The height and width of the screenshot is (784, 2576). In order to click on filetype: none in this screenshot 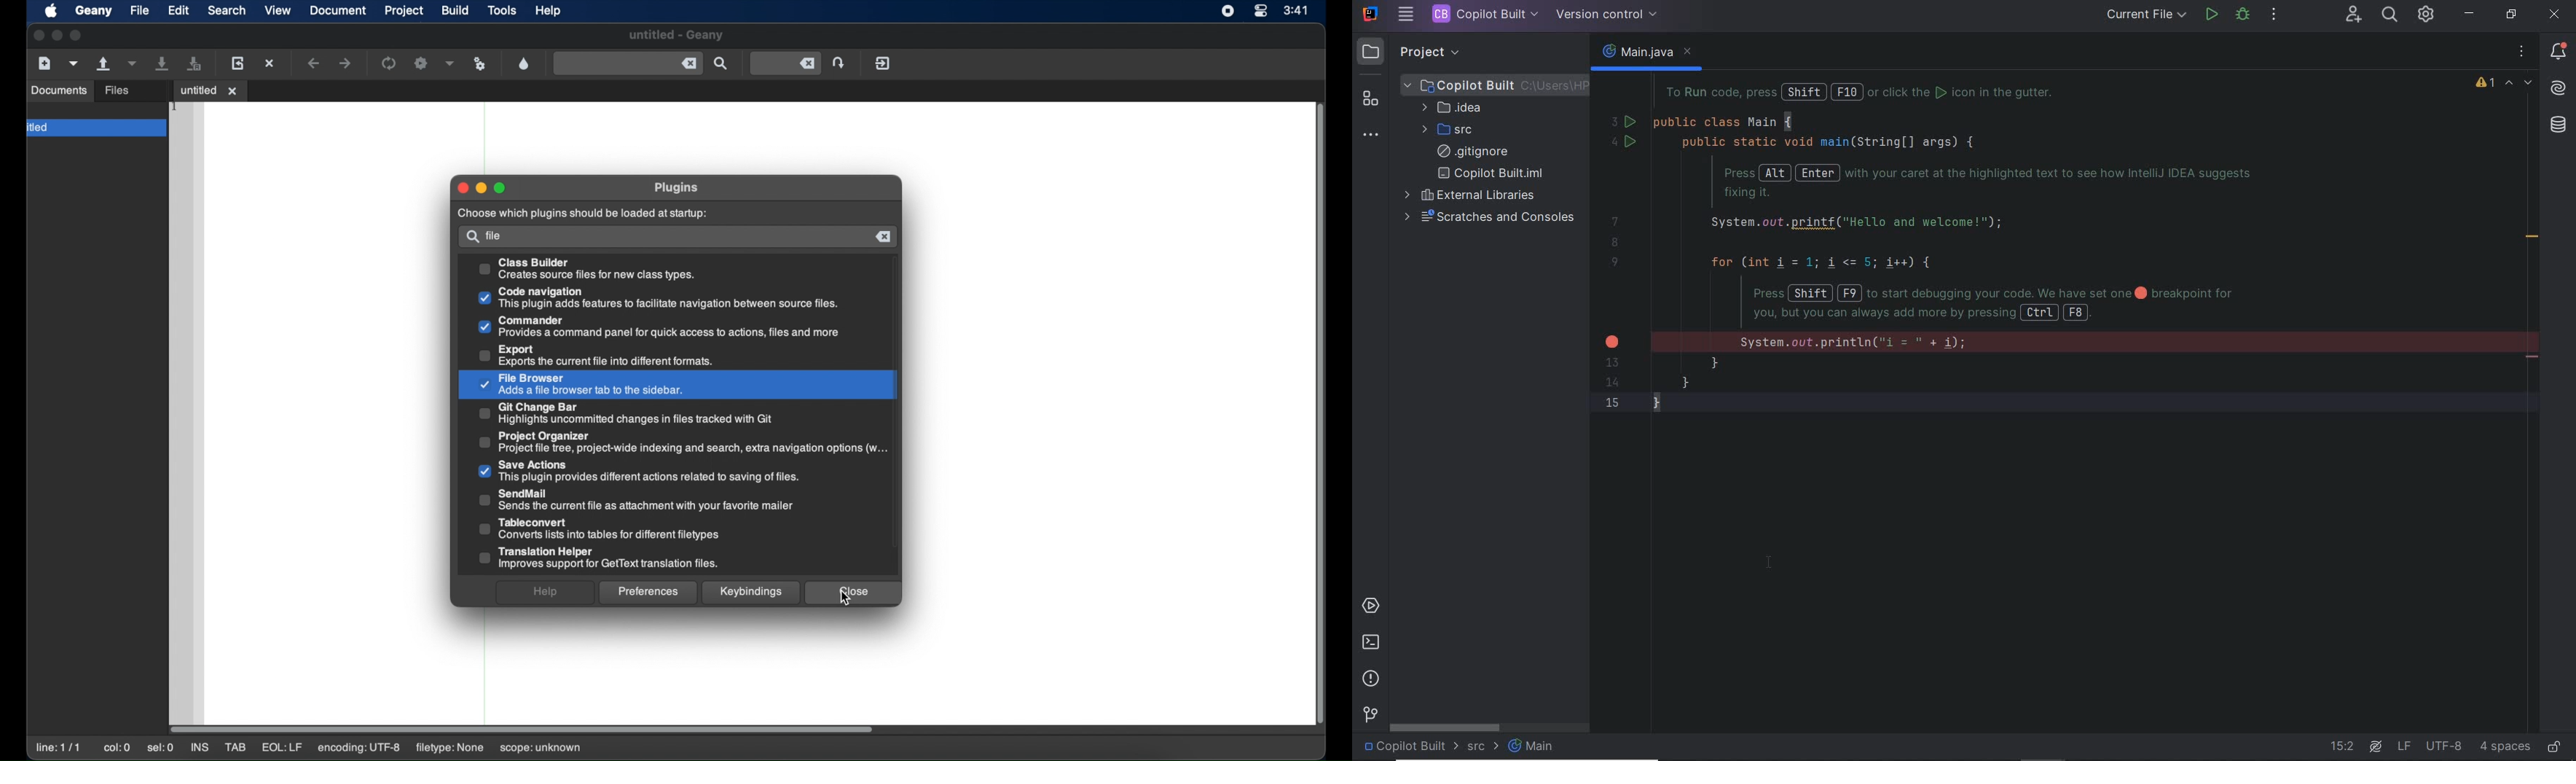, I will do `click(448, 747)`.